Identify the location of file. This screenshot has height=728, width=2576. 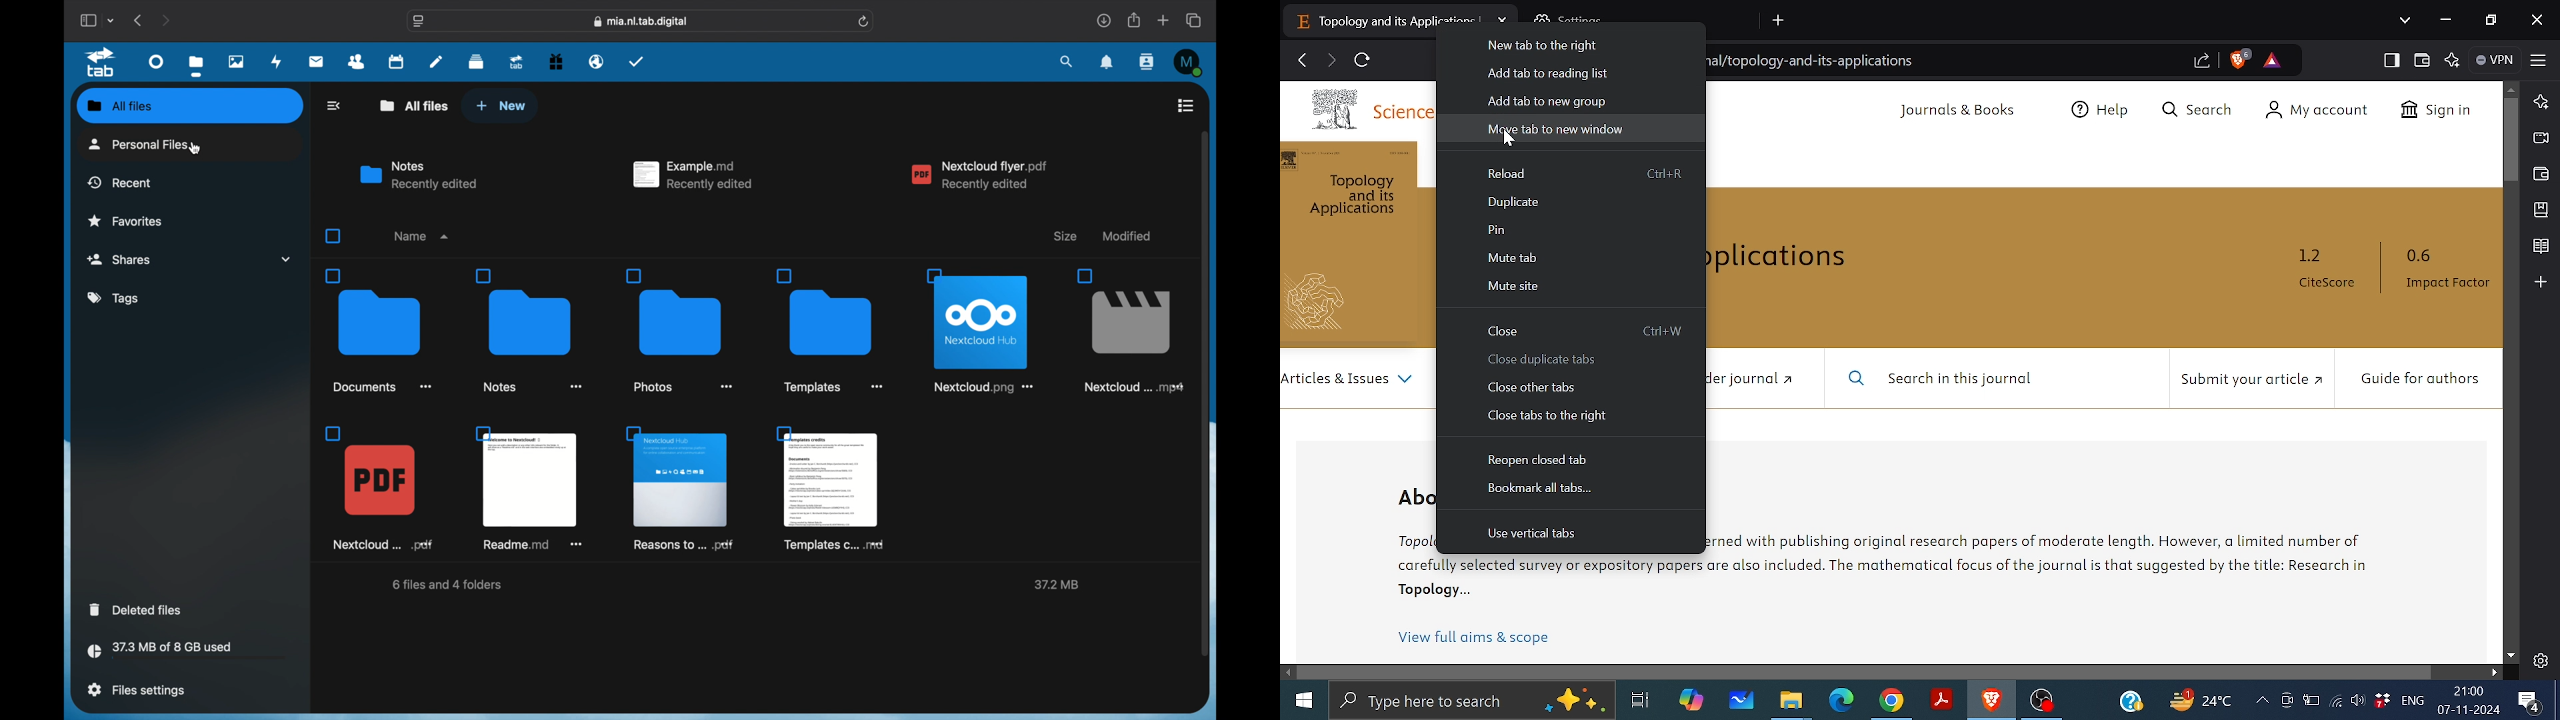
(1128, 330).